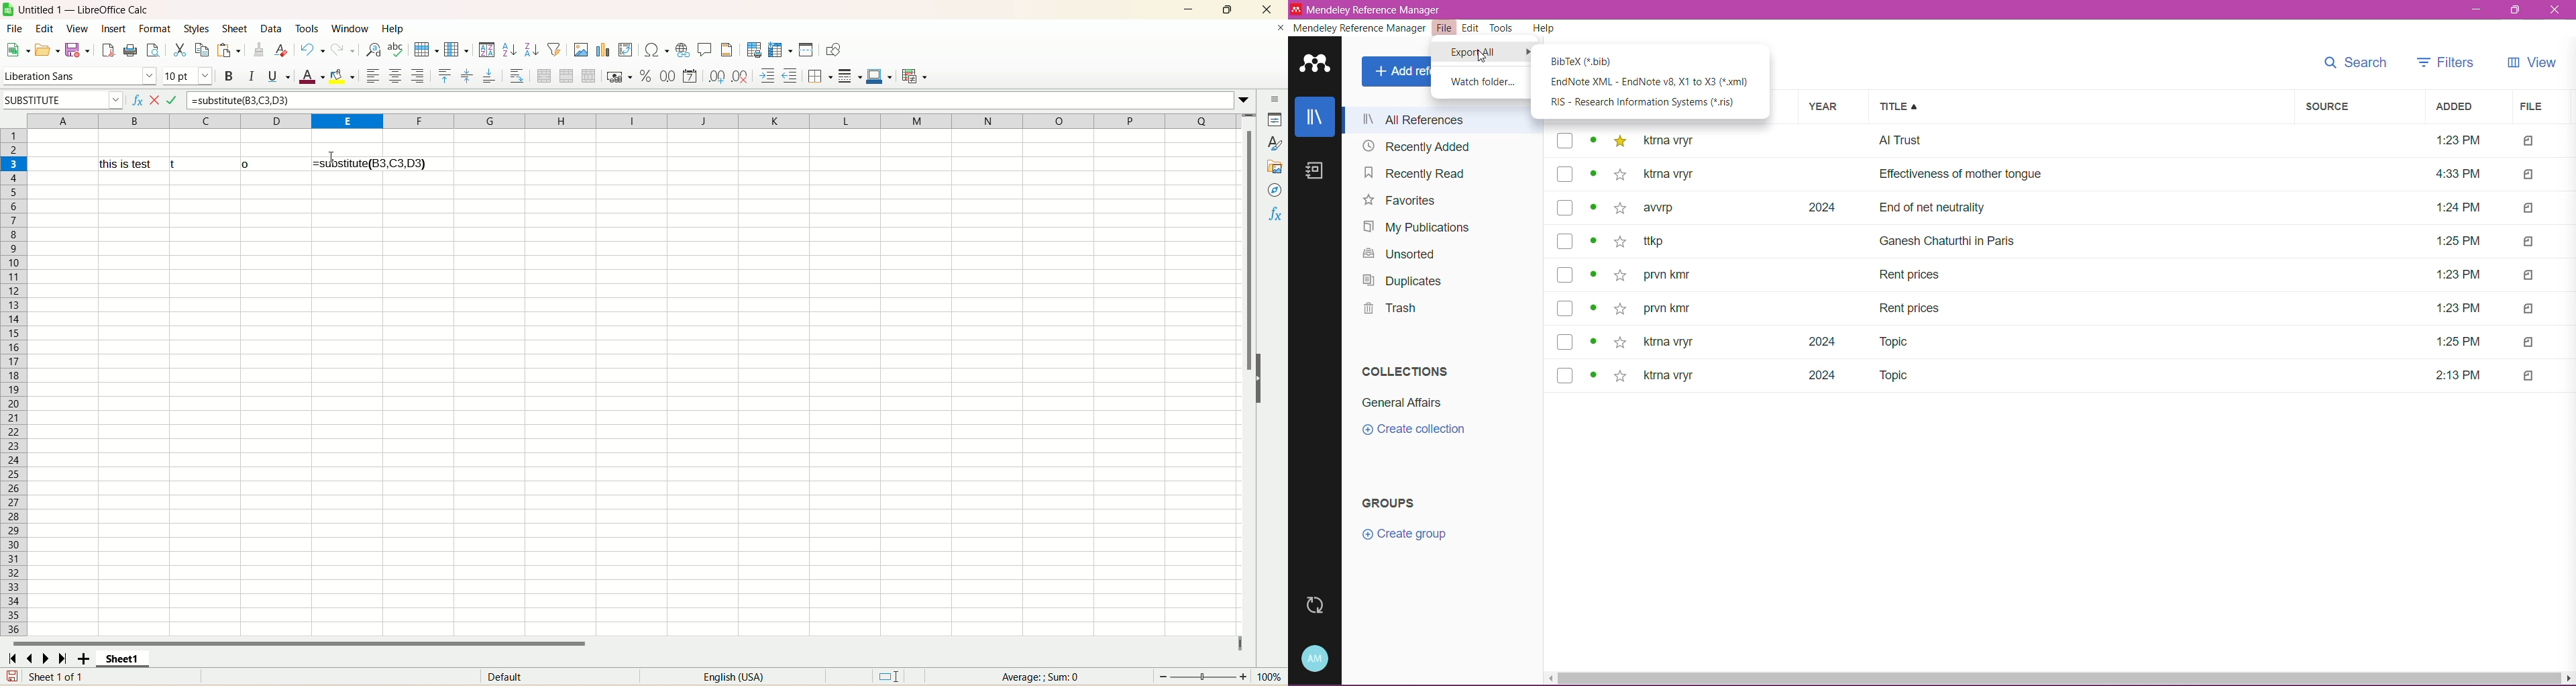 The height and width of the screenshot is (700, 2576). Describe the element at coordinates (152, 49) in the screenshot. I see `print preview` at that location.